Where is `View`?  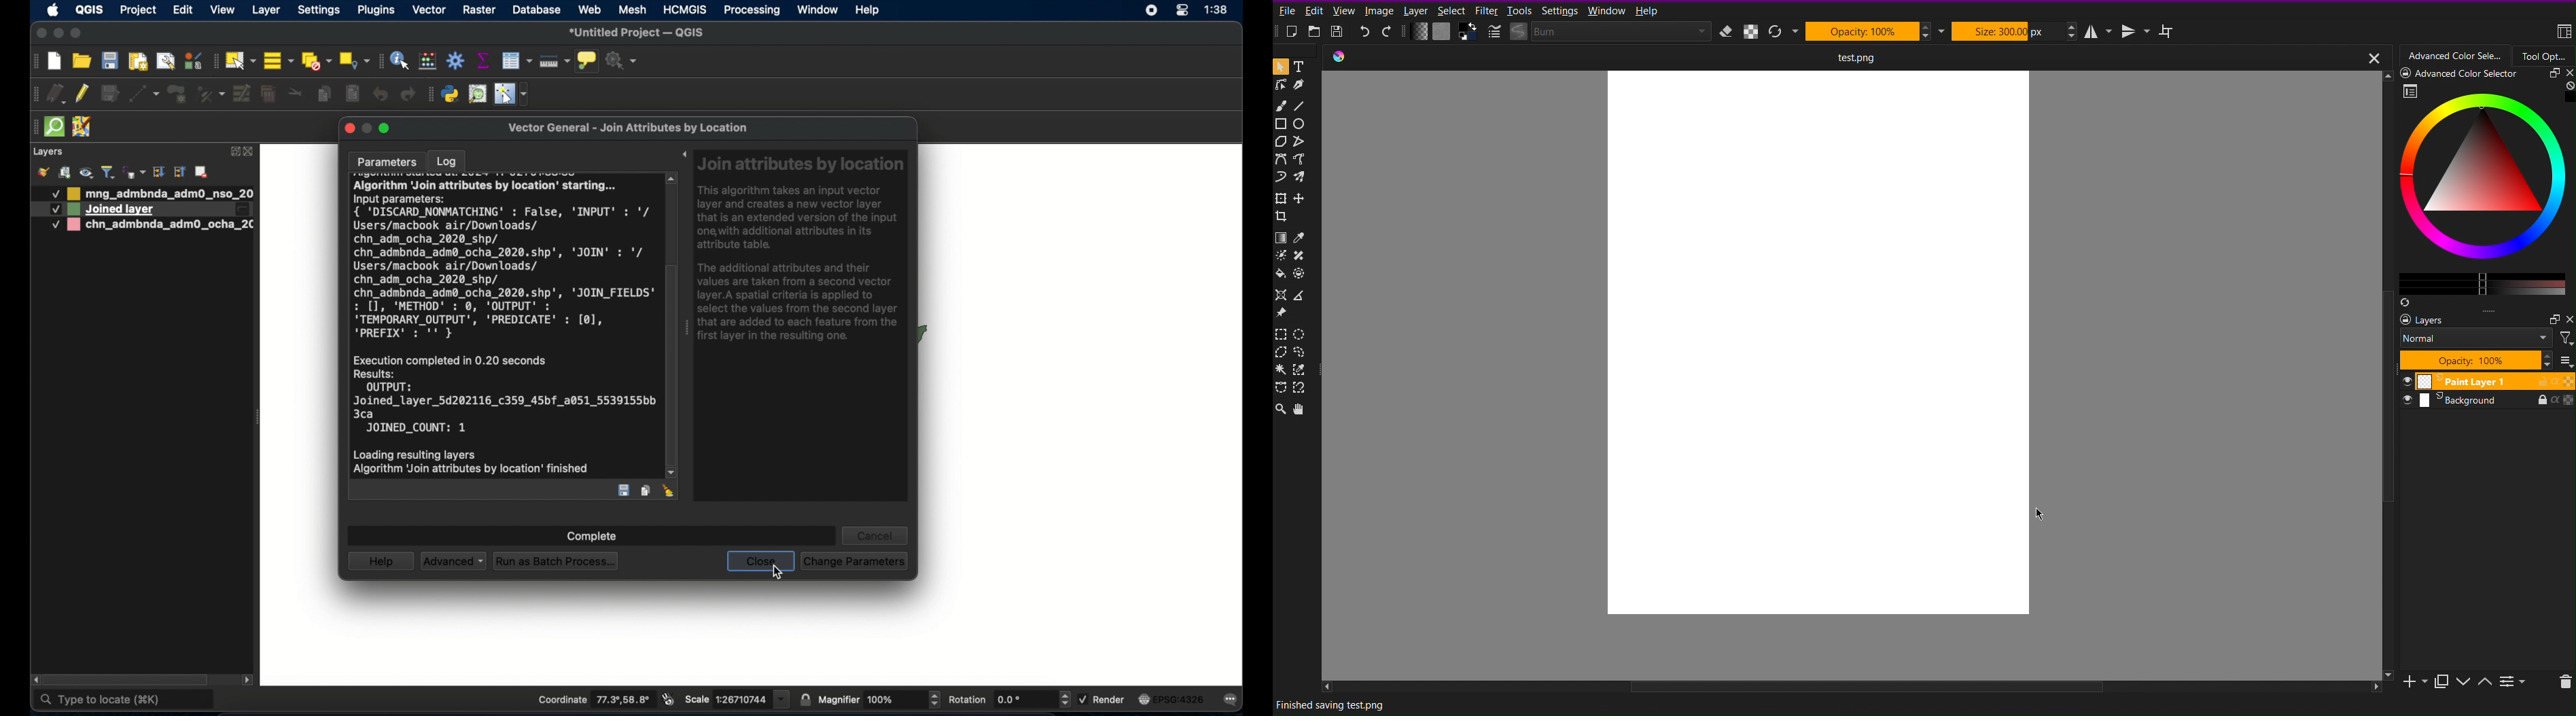 View is located at coordinates (1345, 12).